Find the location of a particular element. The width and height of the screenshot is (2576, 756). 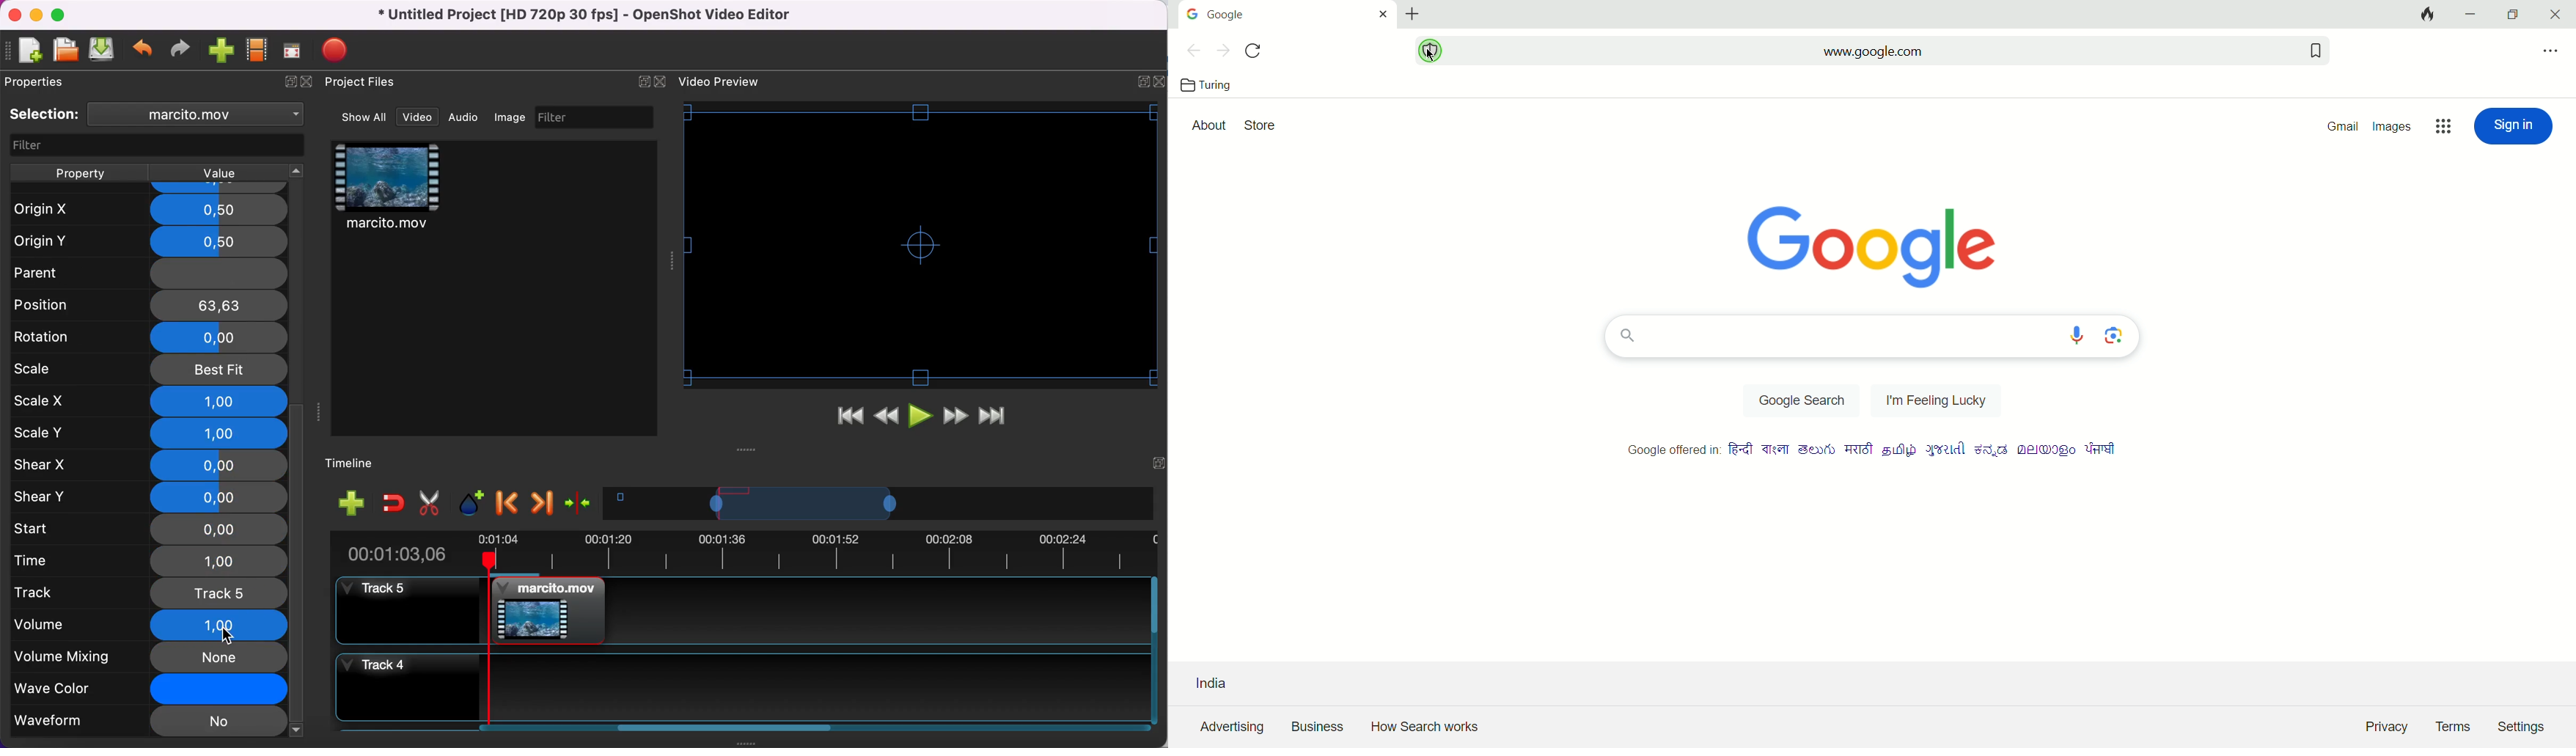

language is located at coordinates (2102, 448).